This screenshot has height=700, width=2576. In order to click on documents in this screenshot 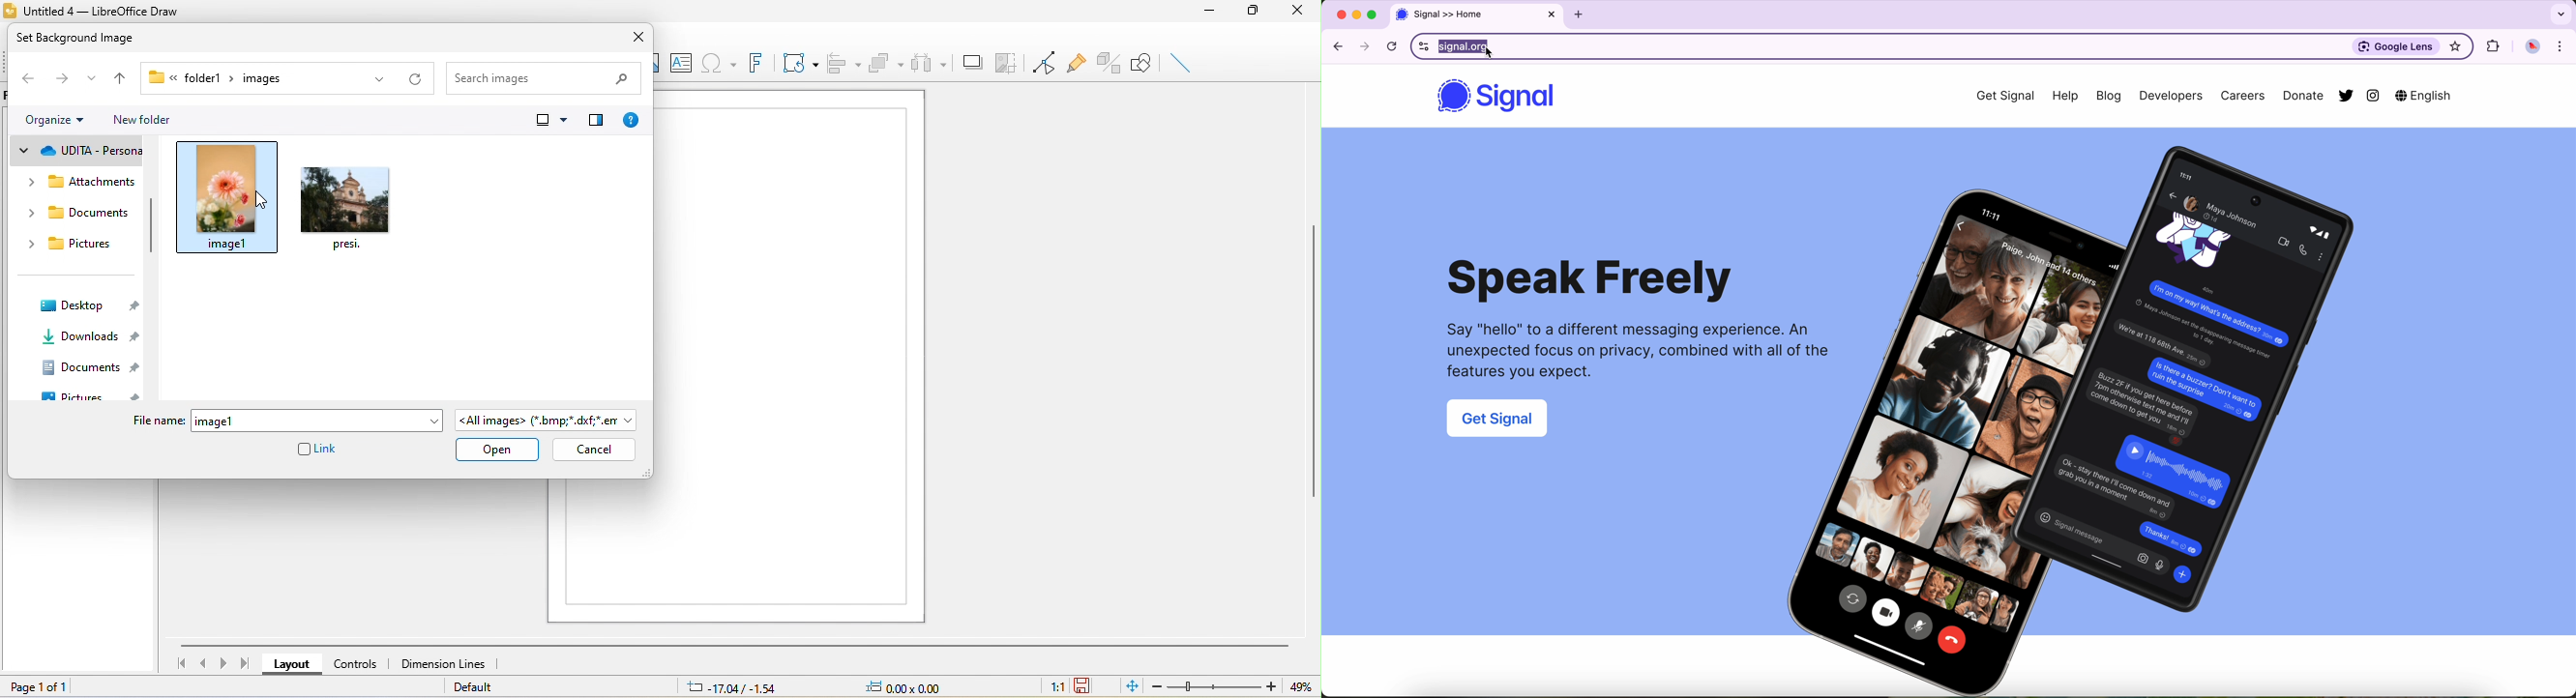, I will do `click(91, 365)`.